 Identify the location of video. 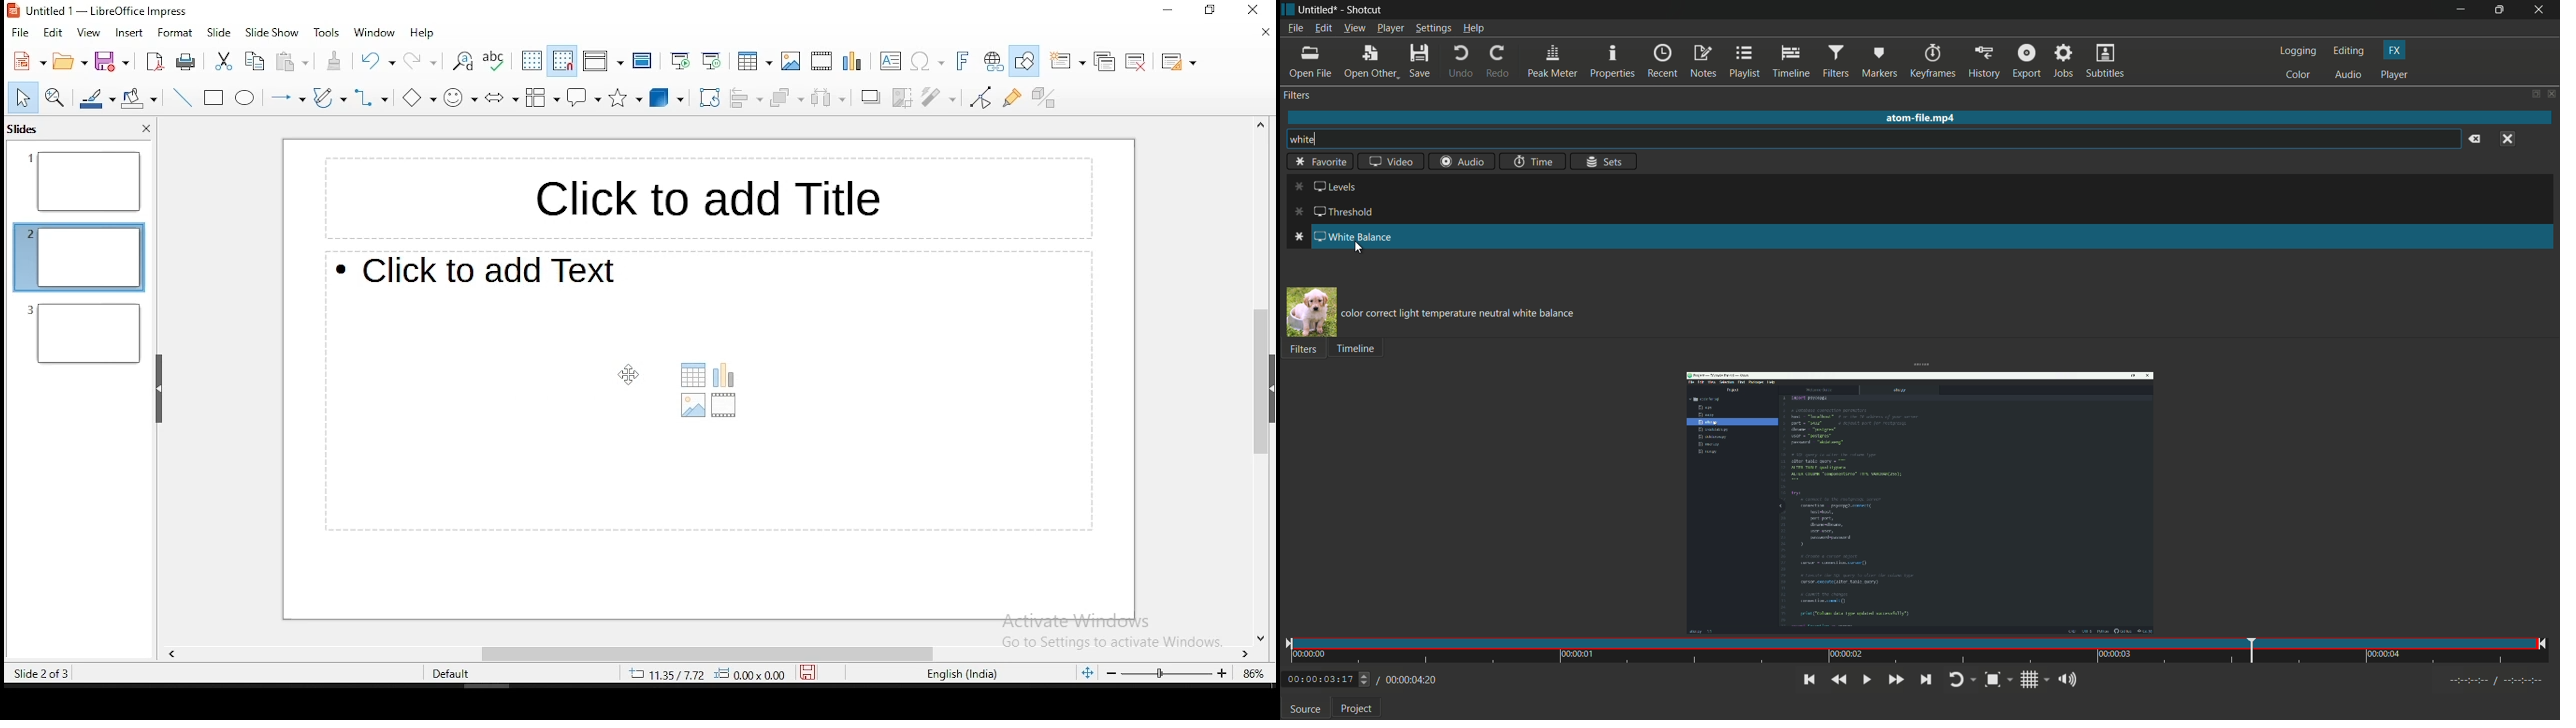
(1391, 161).